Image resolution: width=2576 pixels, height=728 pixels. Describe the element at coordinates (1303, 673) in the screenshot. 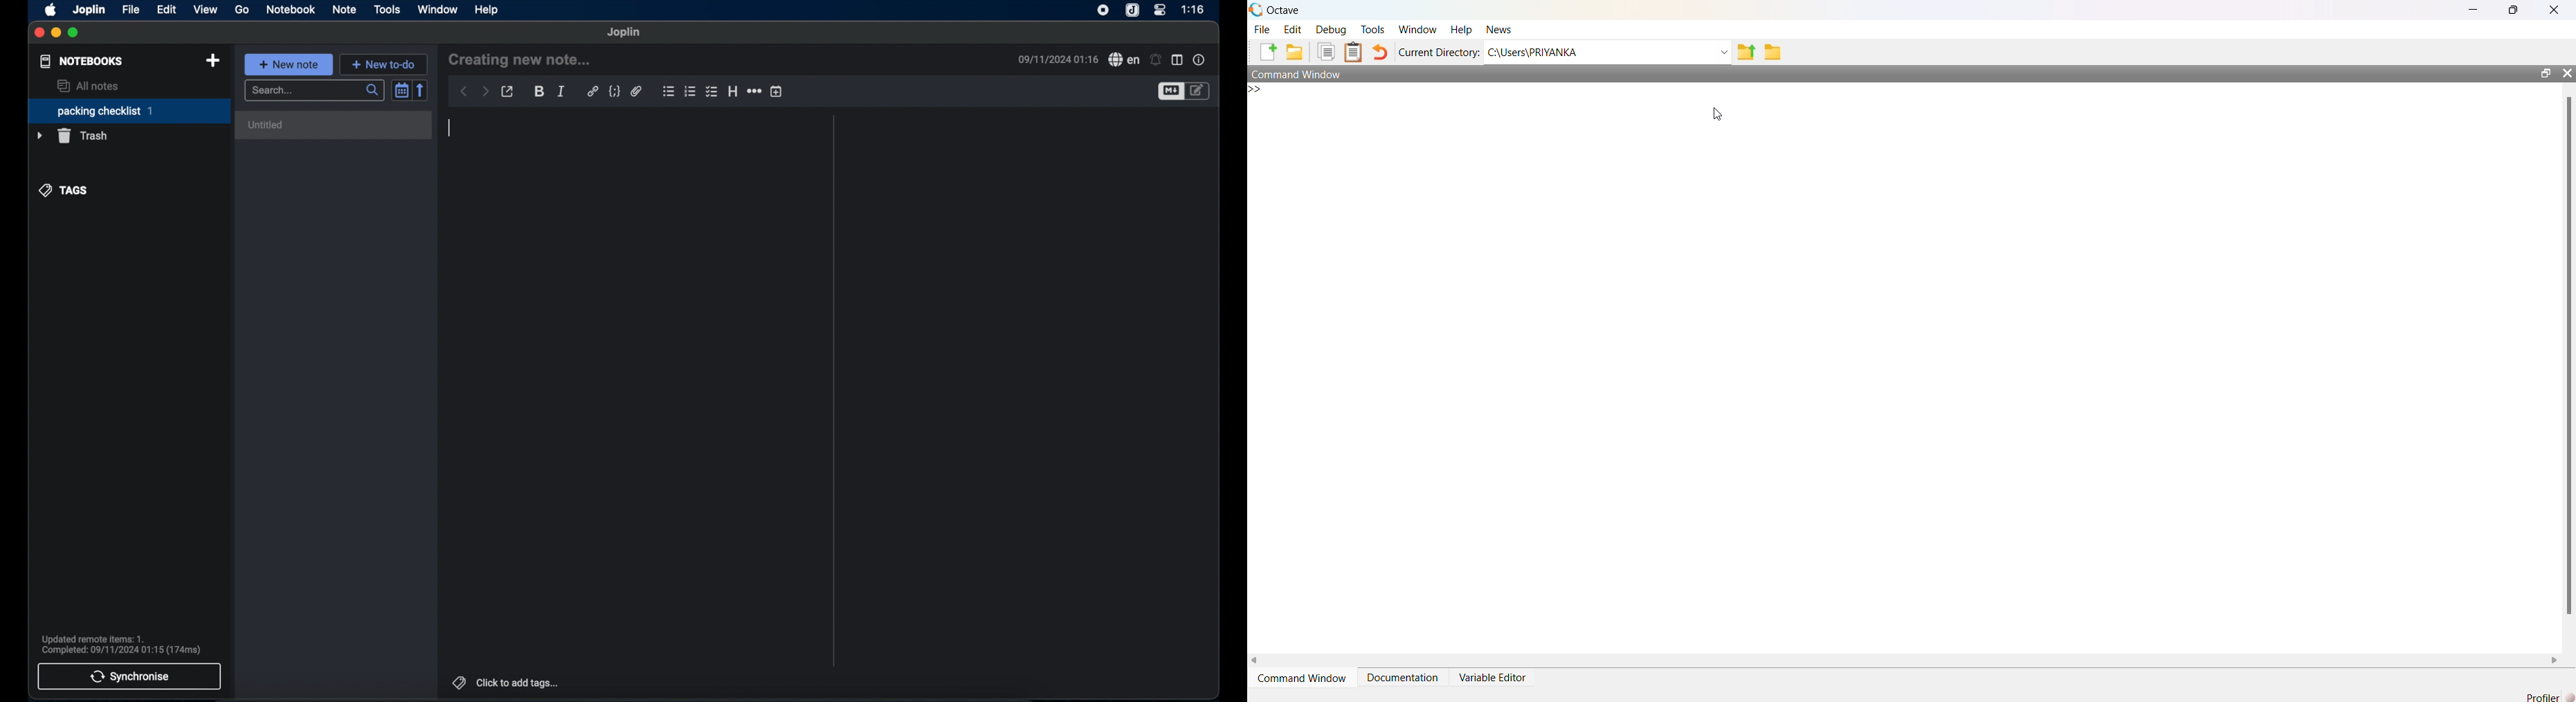

I see `‘Command Window` at that location.